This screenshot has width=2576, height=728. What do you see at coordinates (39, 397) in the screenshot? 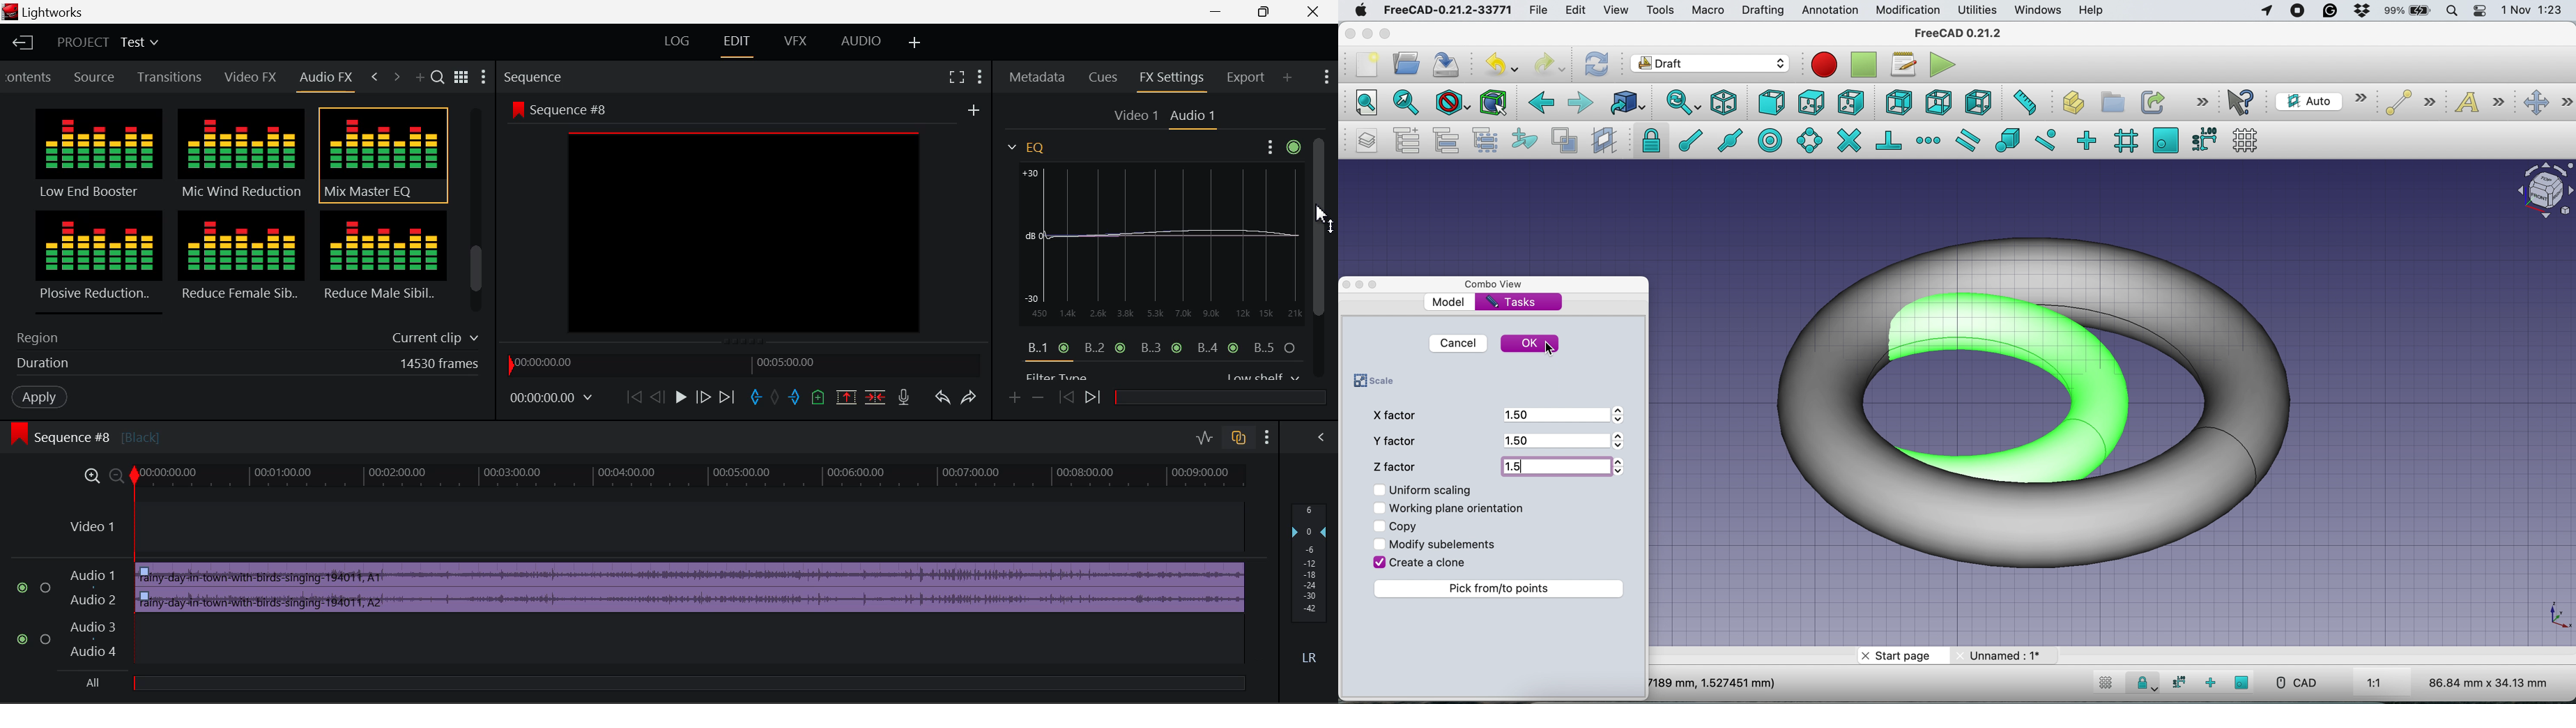
I see `Apply` at bounding box center [39, 397].